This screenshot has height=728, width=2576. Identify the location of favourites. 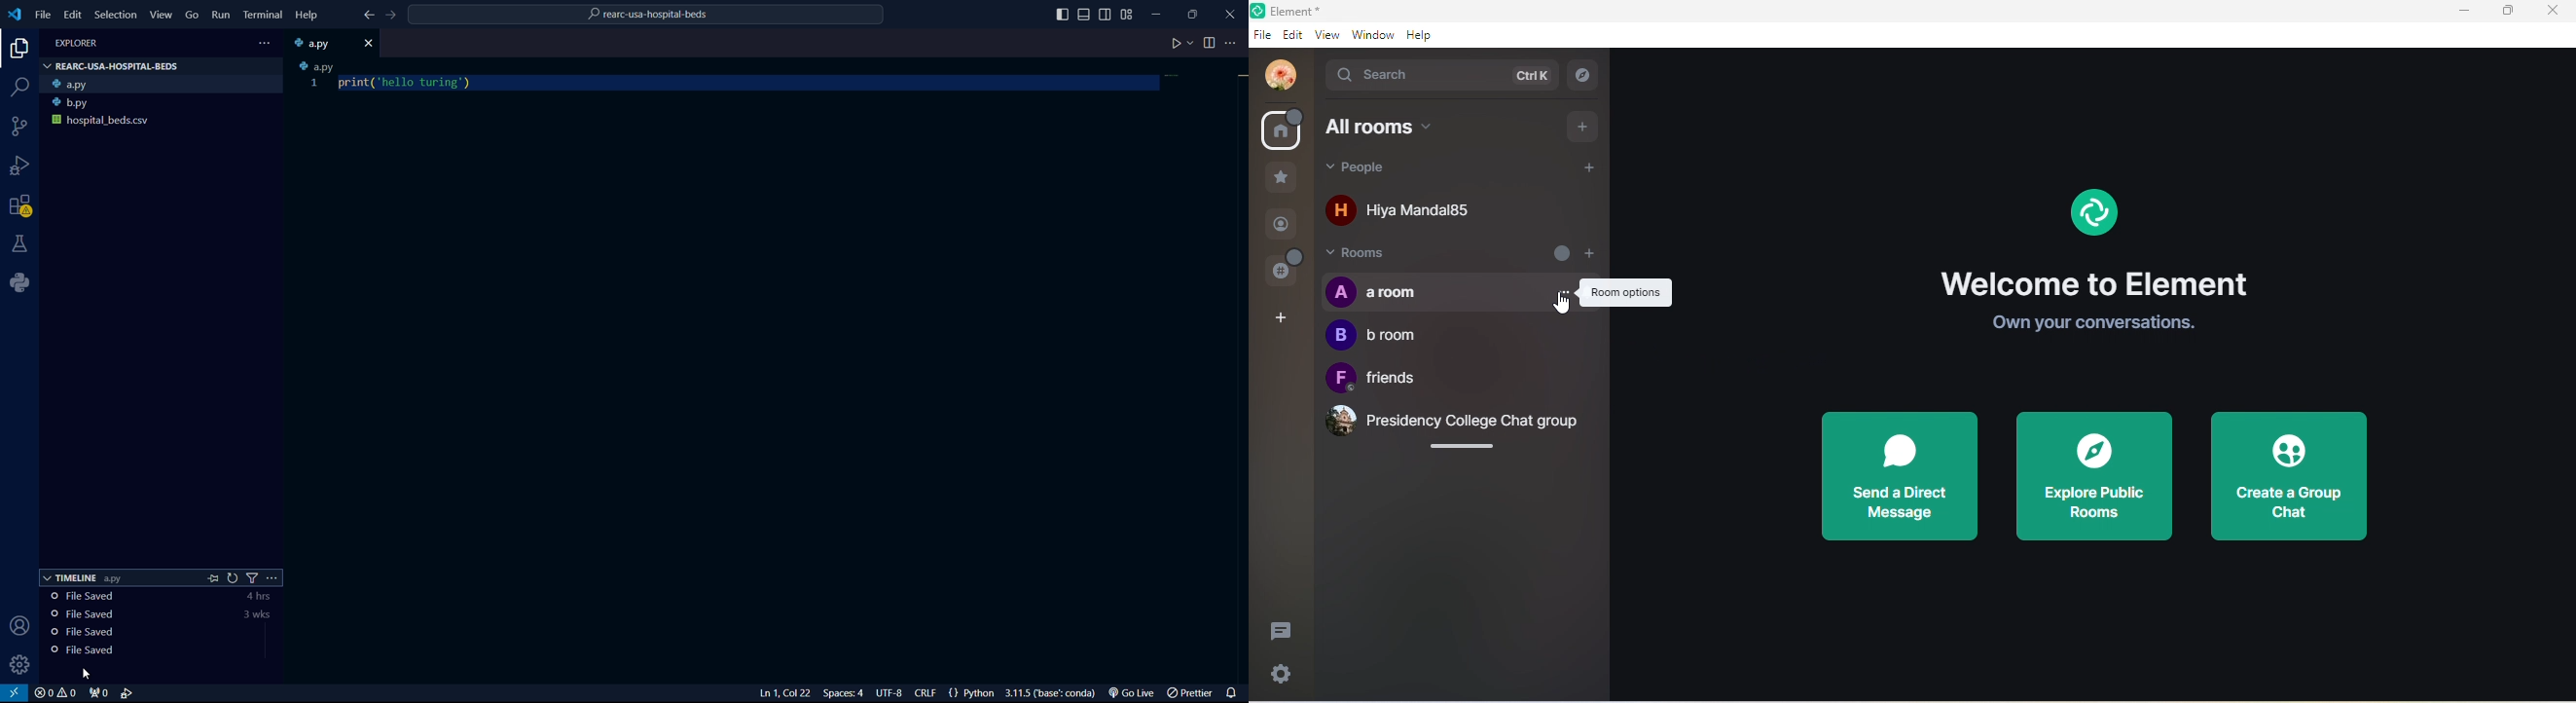
(1282, 178).